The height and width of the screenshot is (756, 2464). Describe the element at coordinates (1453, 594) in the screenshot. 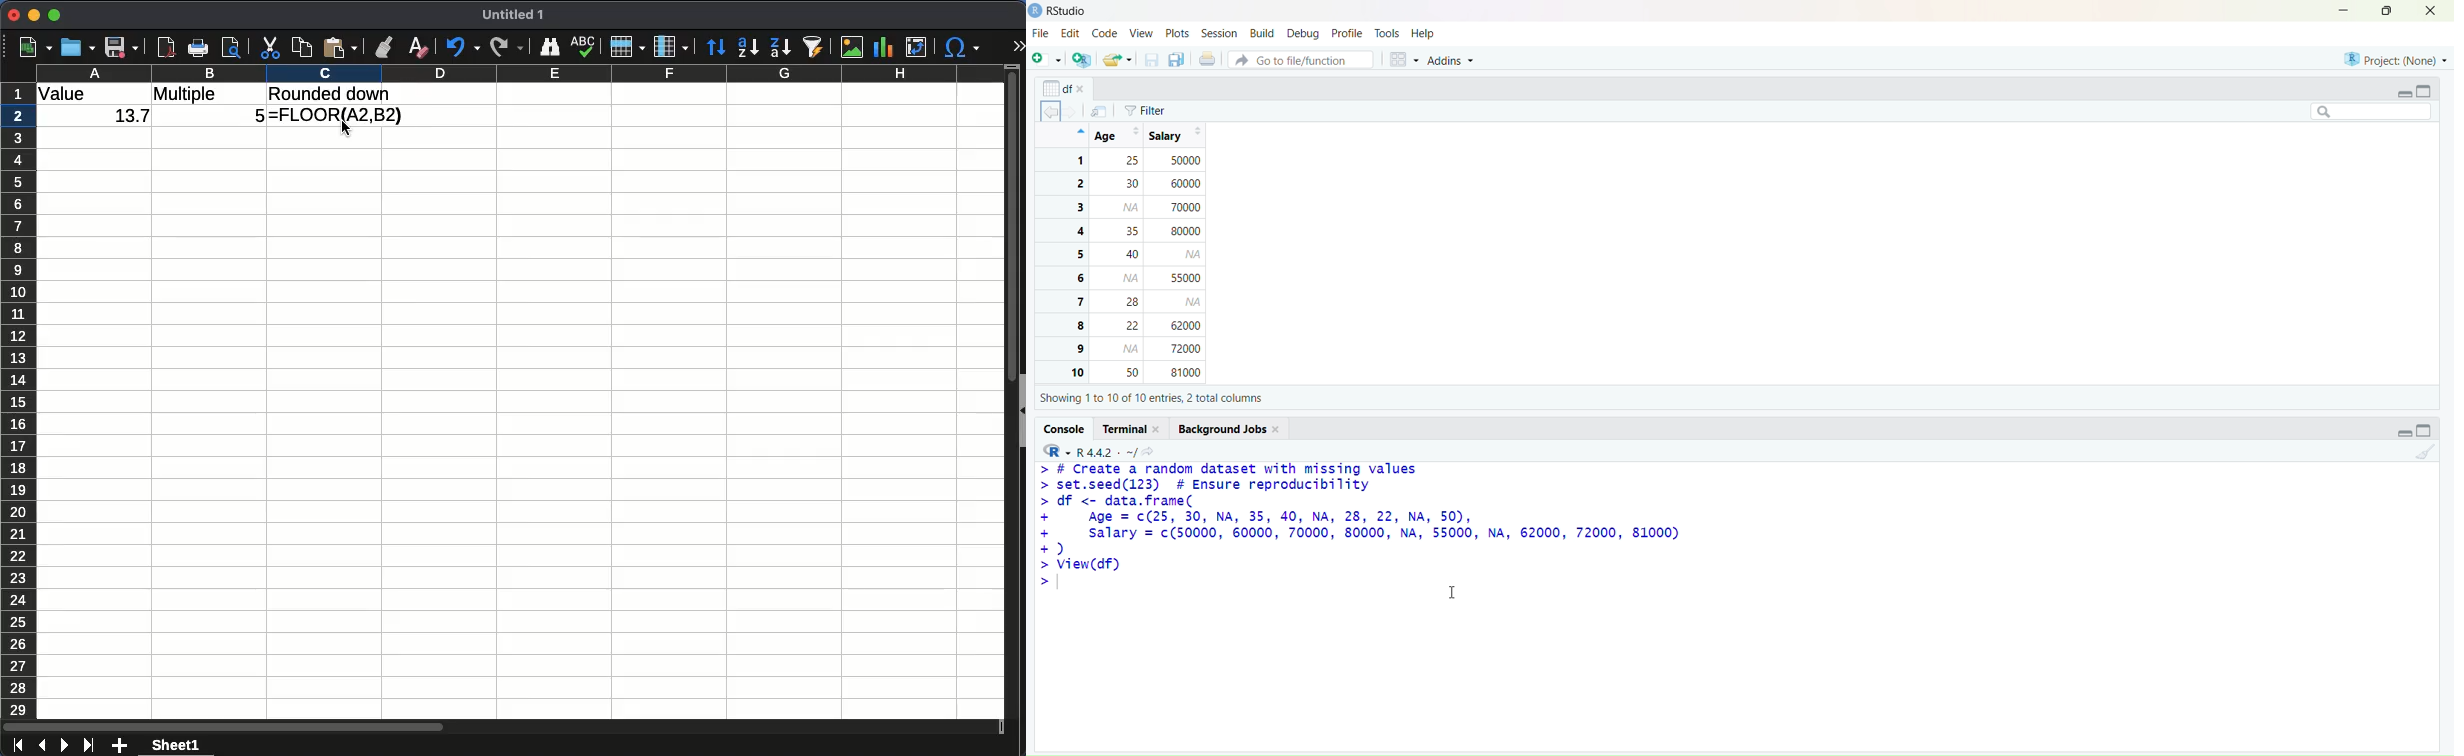

I see `cursor` at that location.